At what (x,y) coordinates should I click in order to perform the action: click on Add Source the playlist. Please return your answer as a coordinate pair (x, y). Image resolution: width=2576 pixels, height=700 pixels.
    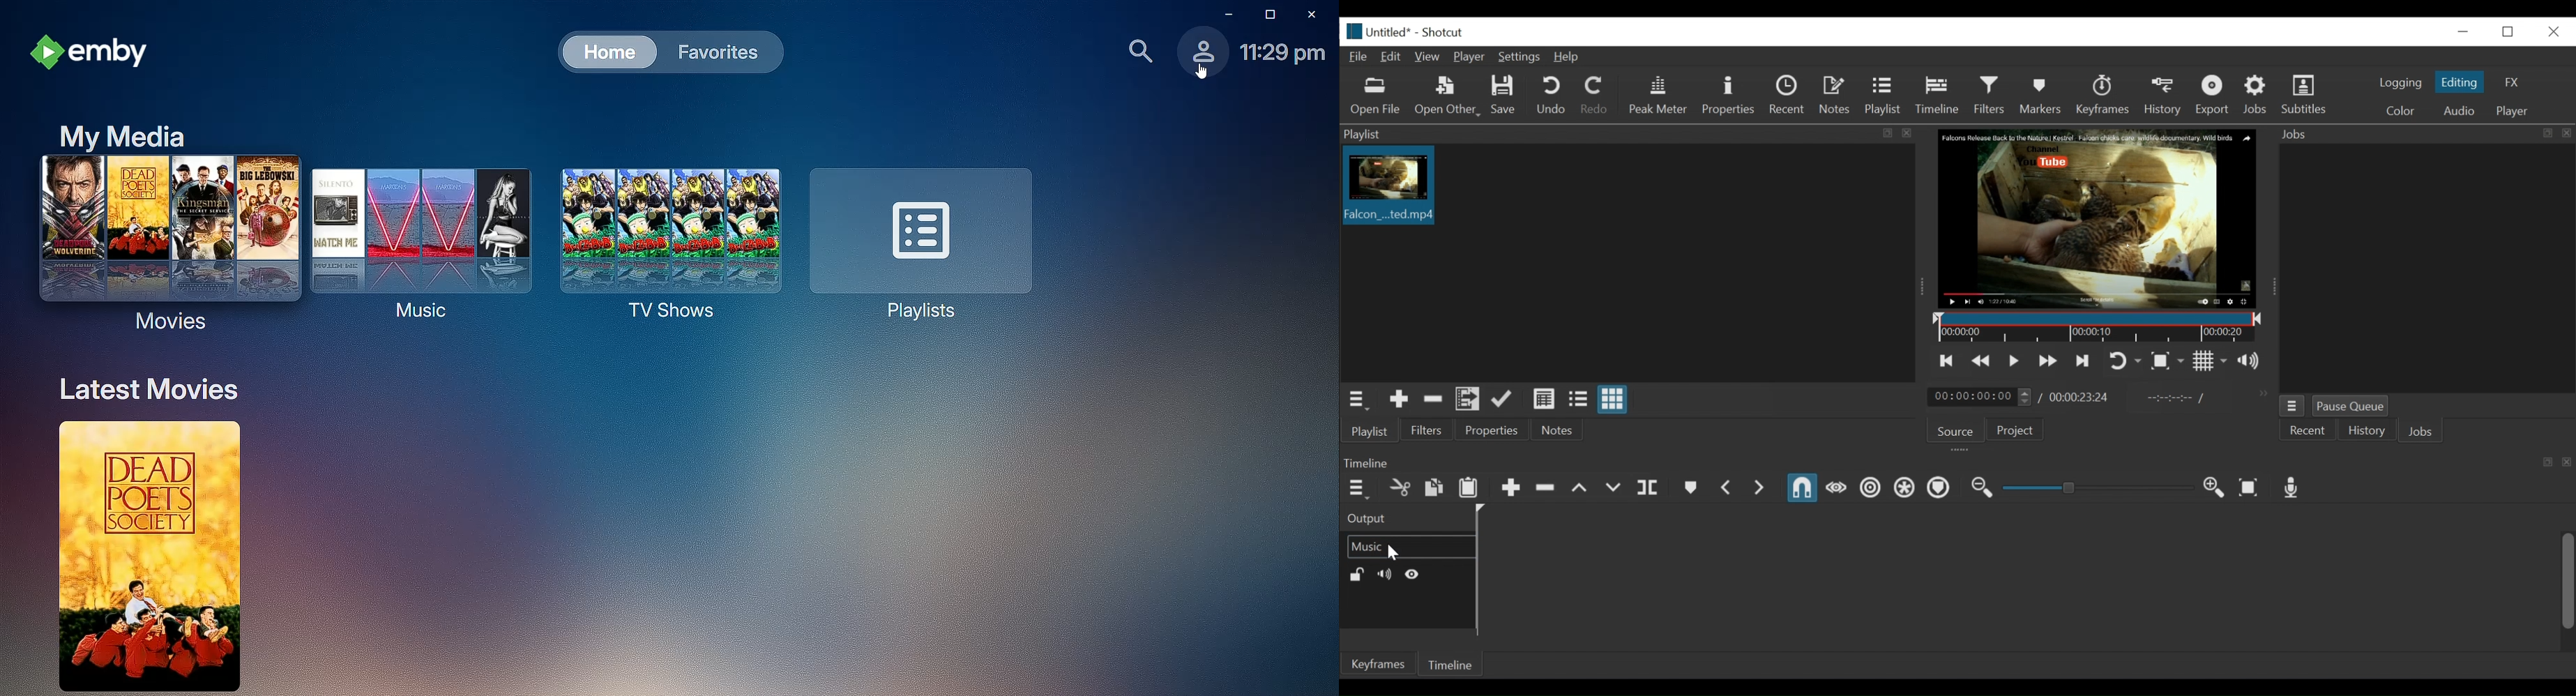
    Looking at the image, I should click on (1398, 400).